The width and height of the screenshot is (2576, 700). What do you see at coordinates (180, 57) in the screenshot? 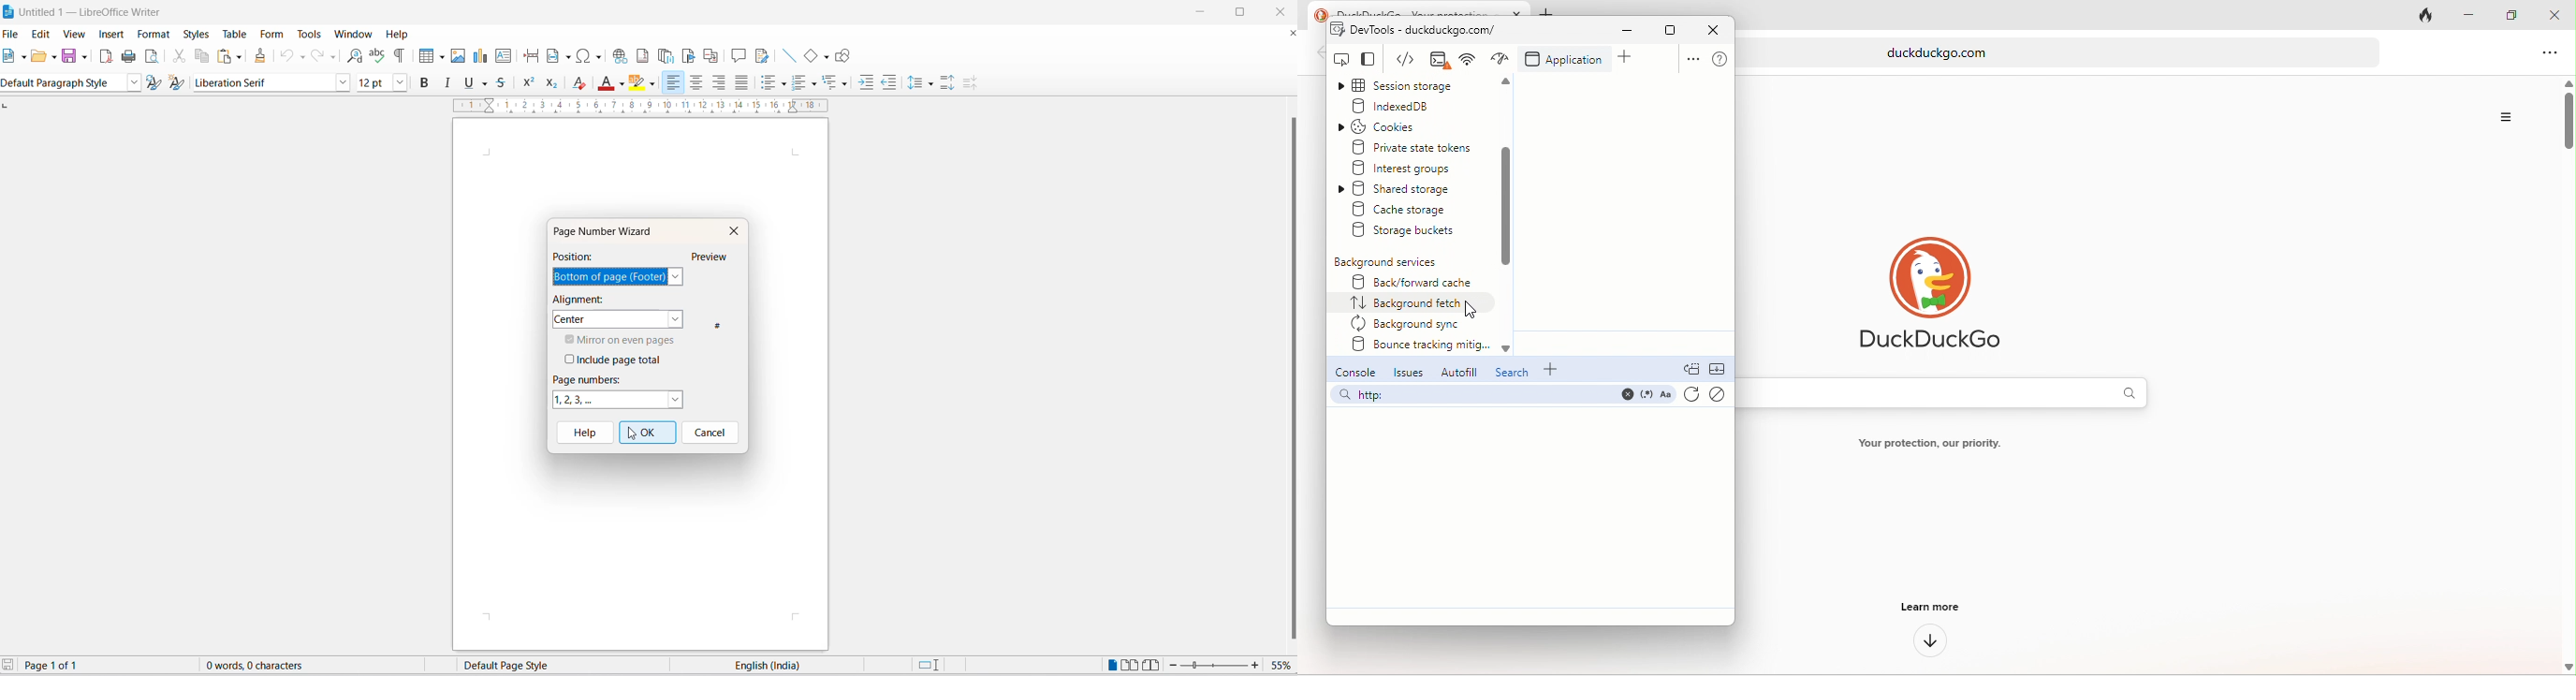
I see `cut` at bounding box center [180, 57].